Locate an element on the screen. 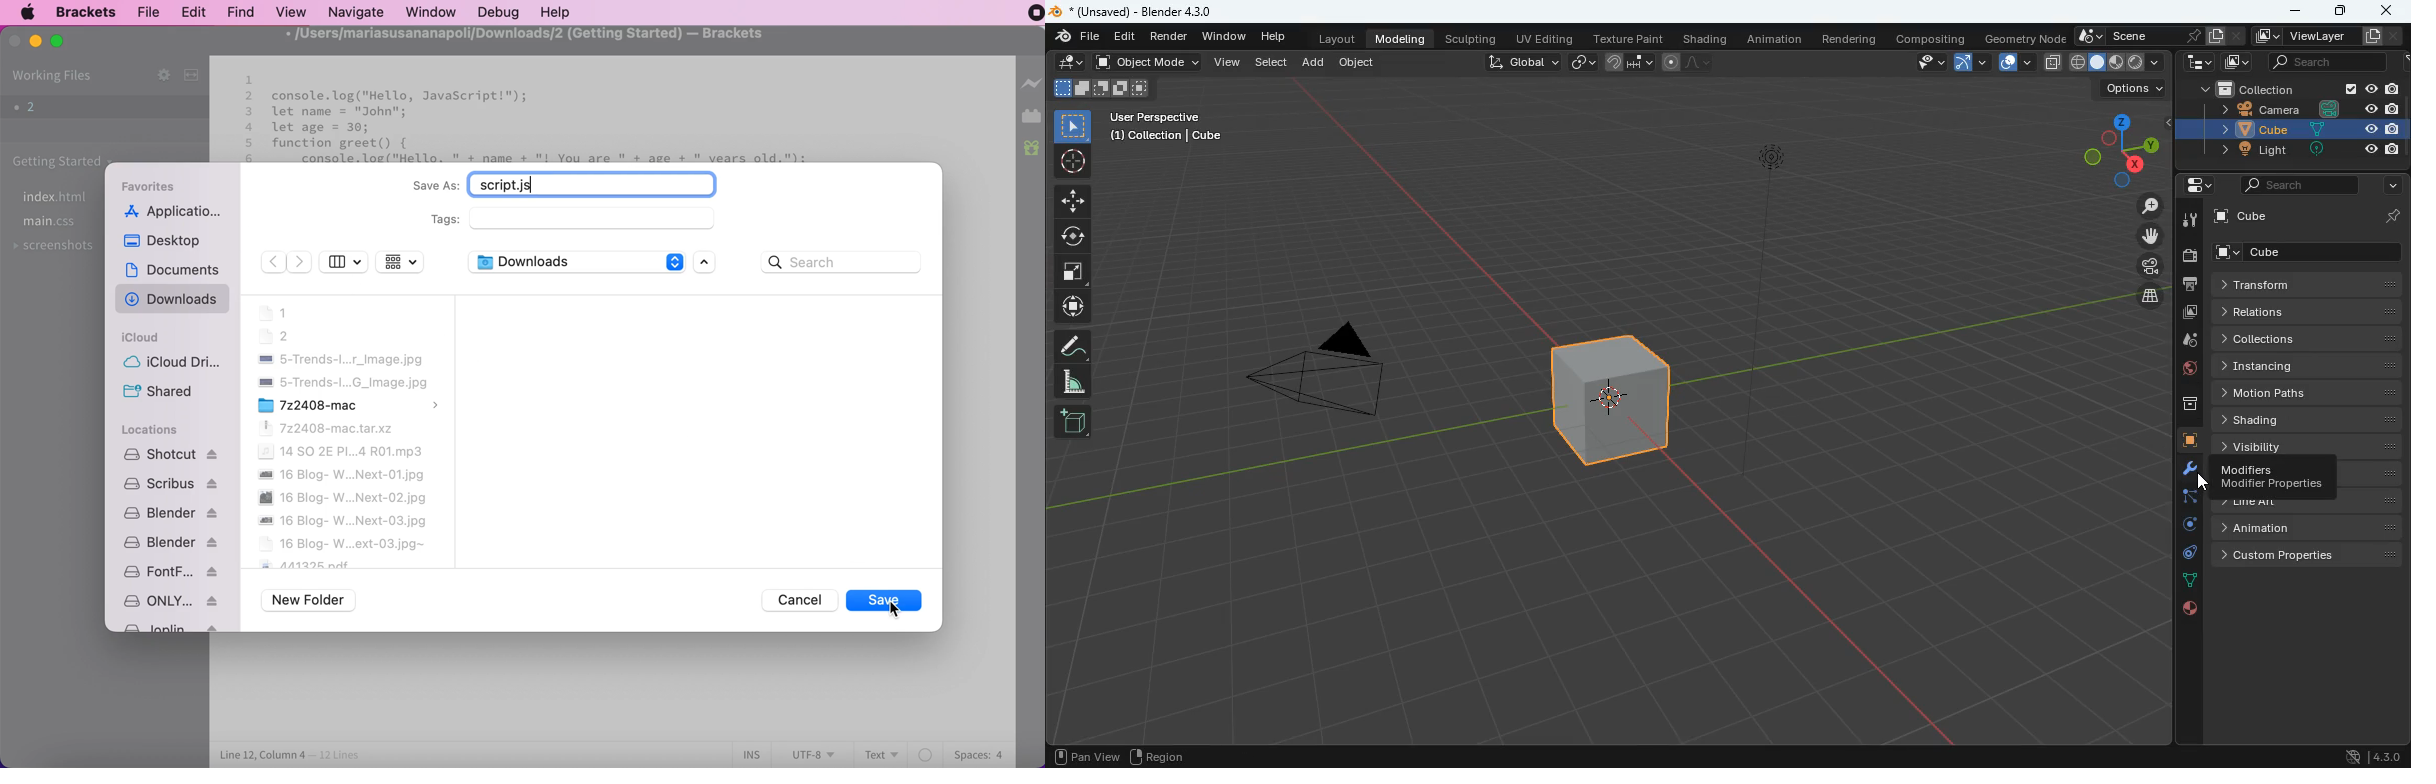 The width and height of the screenshot is (2436, 784). render is located at coordinates (1169, 36).